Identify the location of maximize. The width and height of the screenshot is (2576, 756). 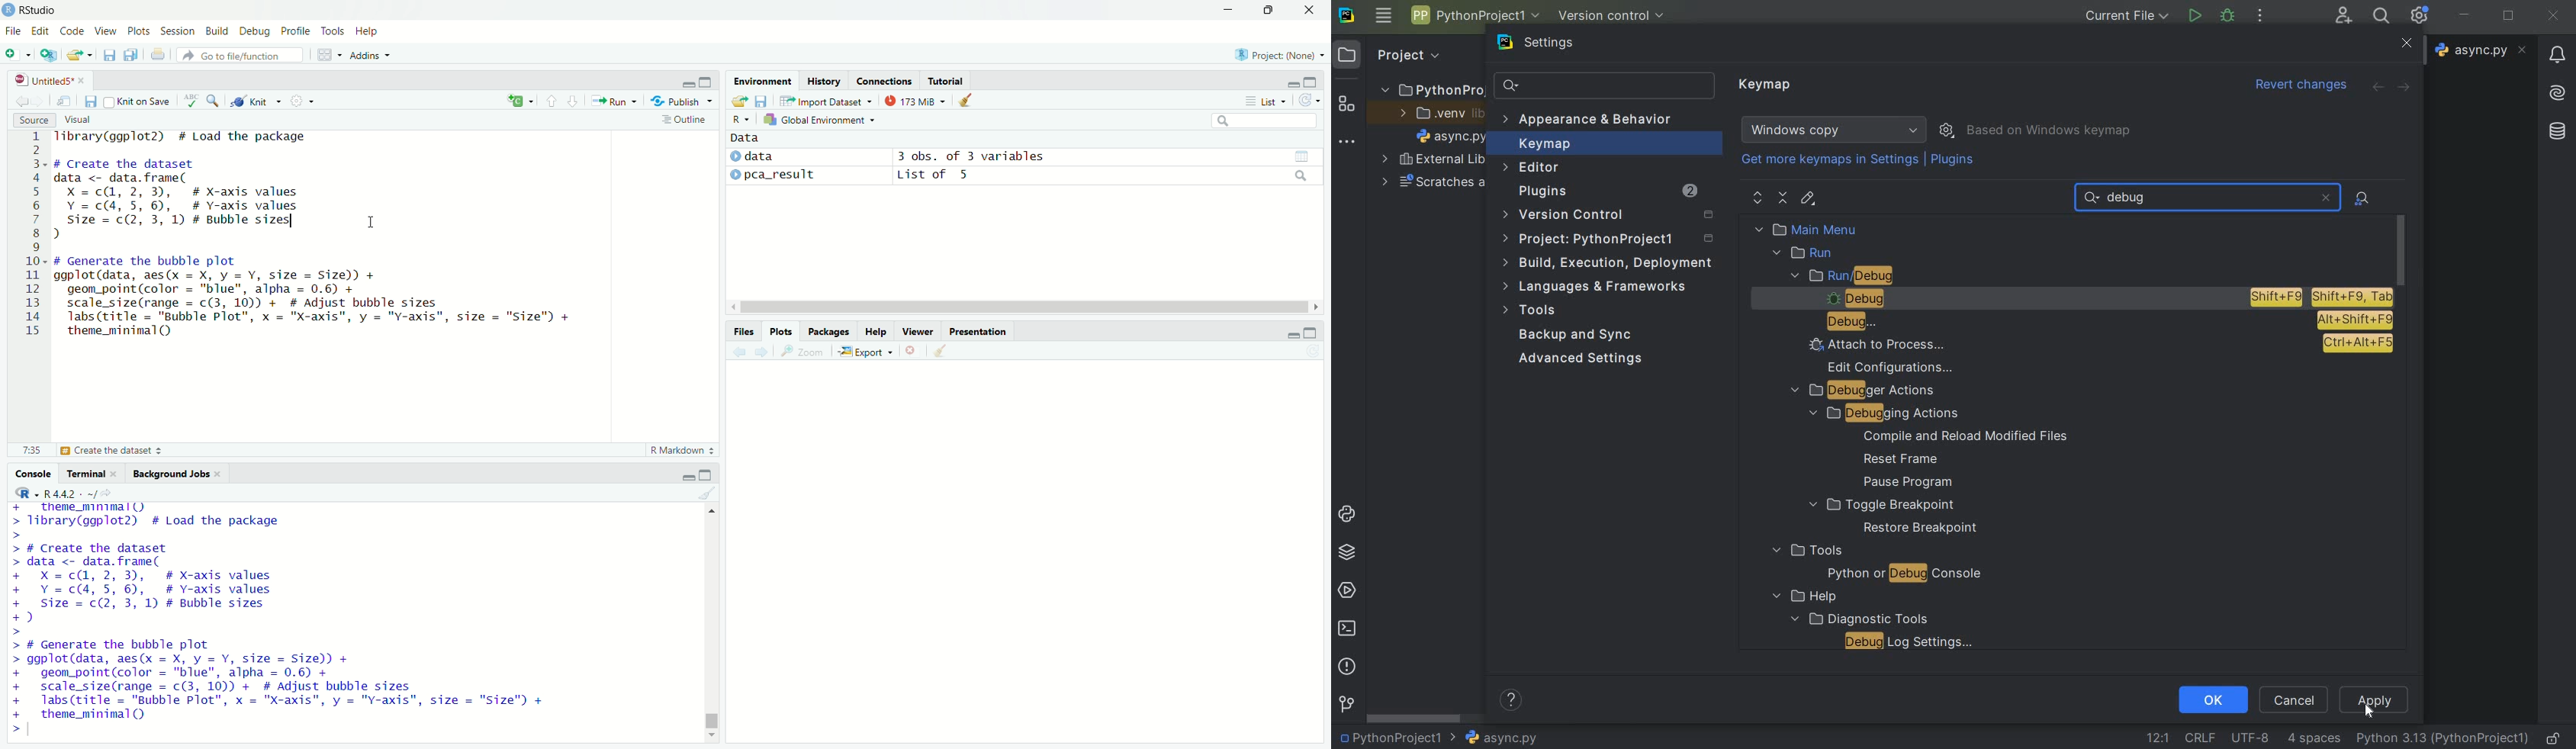
(1313, 80).